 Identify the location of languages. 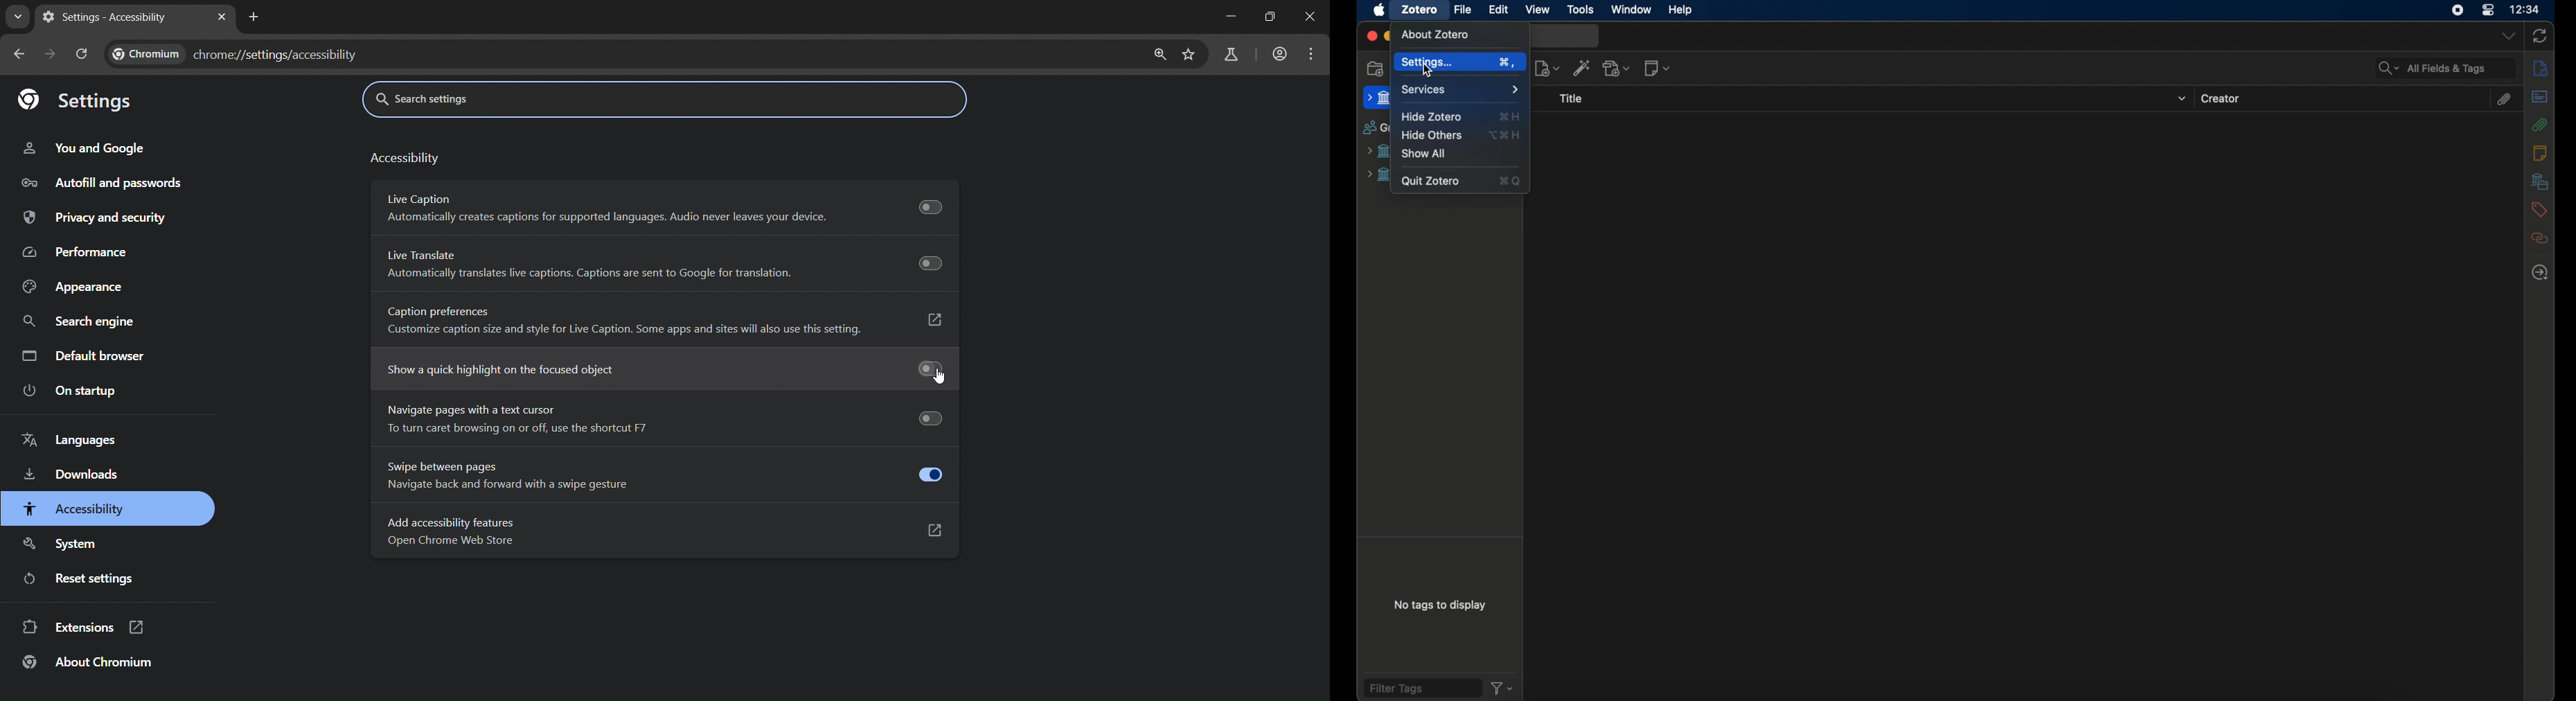
(73, 439).